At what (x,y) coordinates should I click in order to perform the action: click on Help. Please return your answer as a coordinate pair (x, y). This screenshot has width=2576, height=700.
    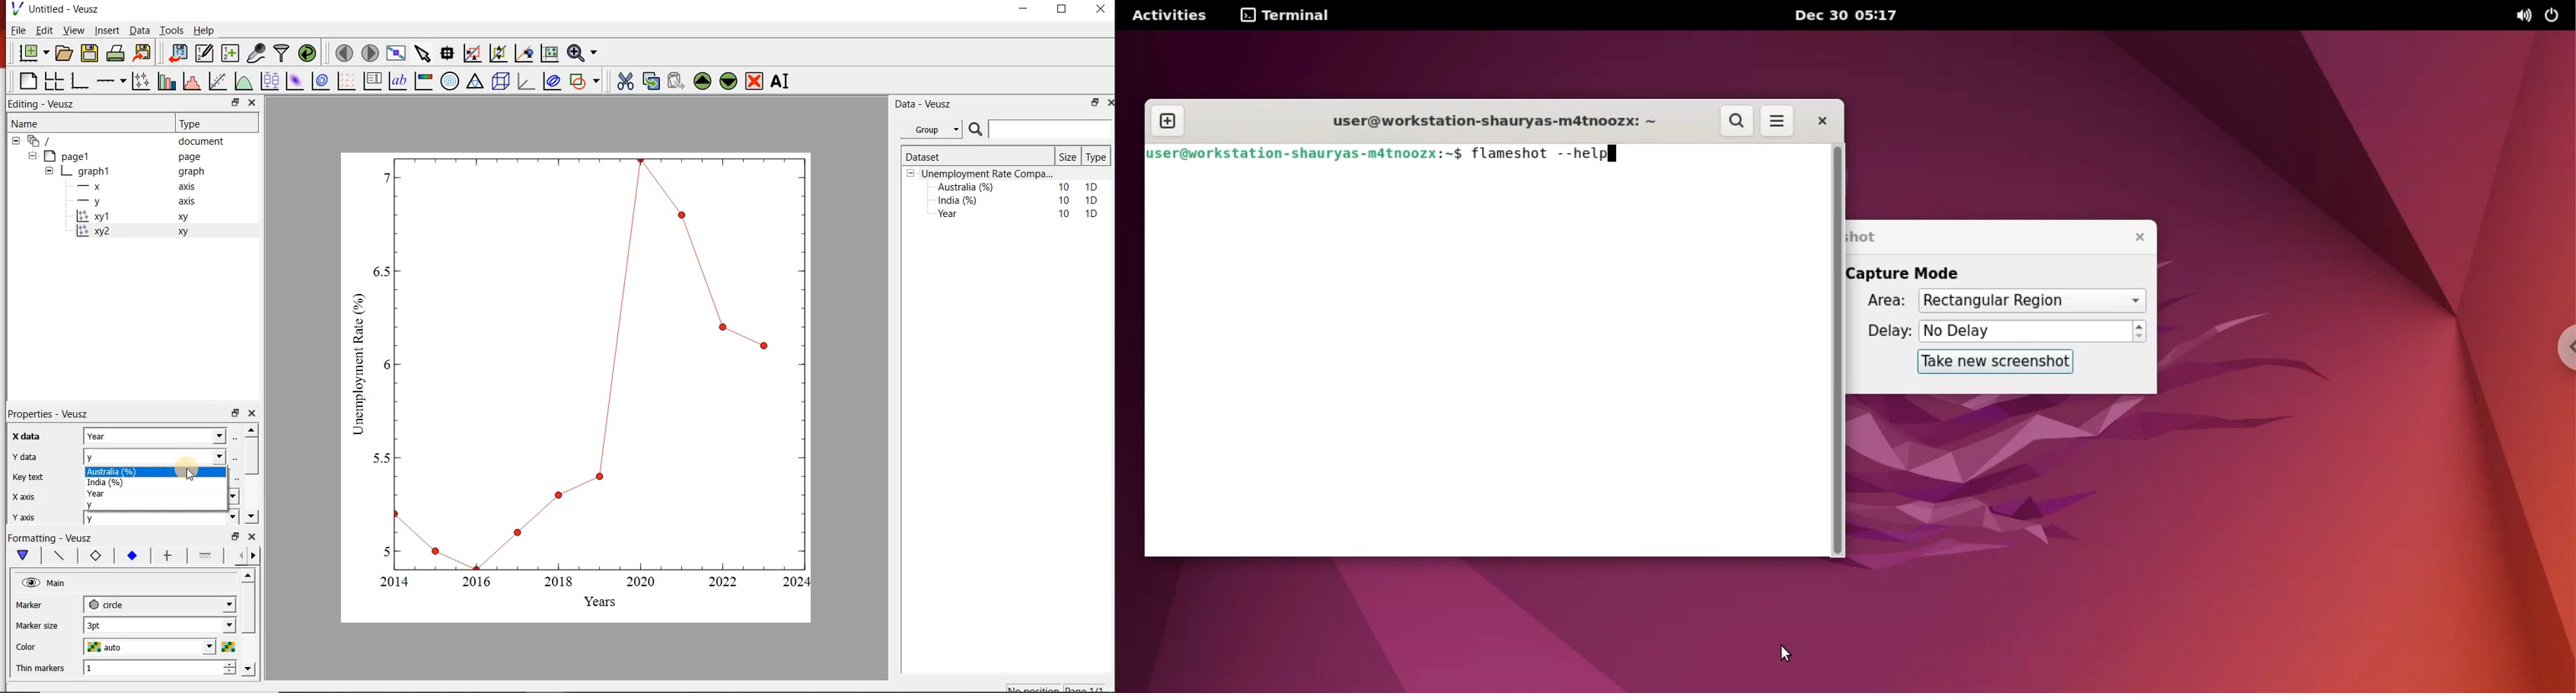
    Looking at the image, I should click on (204, 31).